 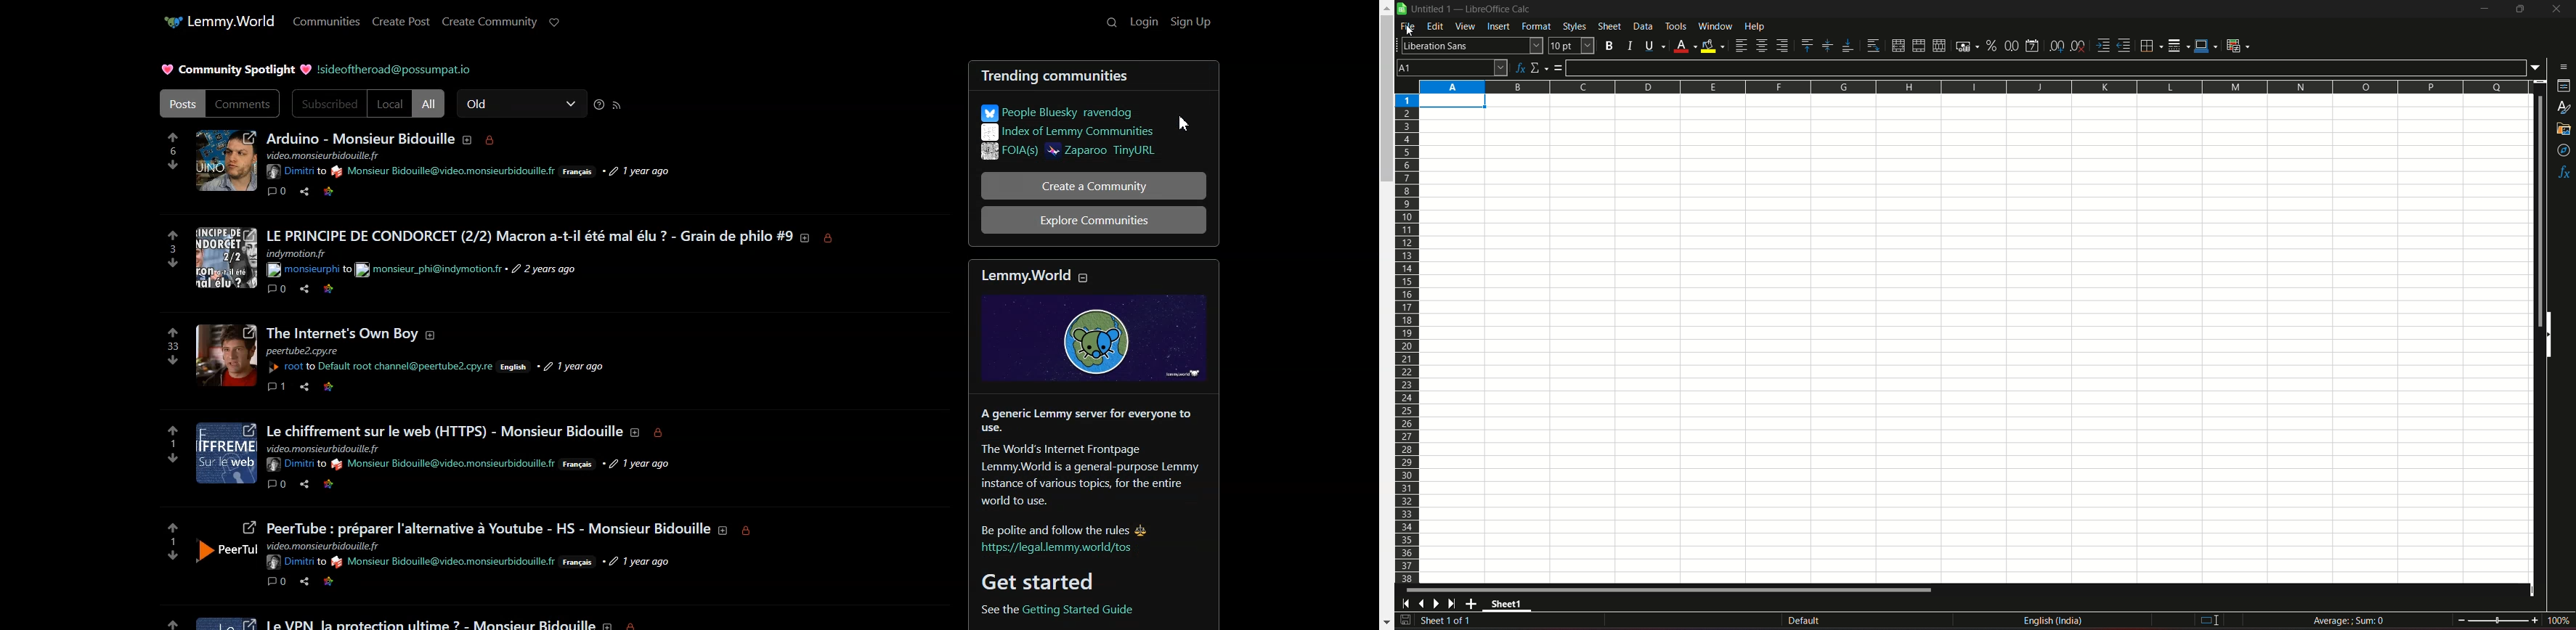 What do you see at coordinates (649, 463) in the screenshot?
I see `1 year ago` at bounding box center [649, 463].